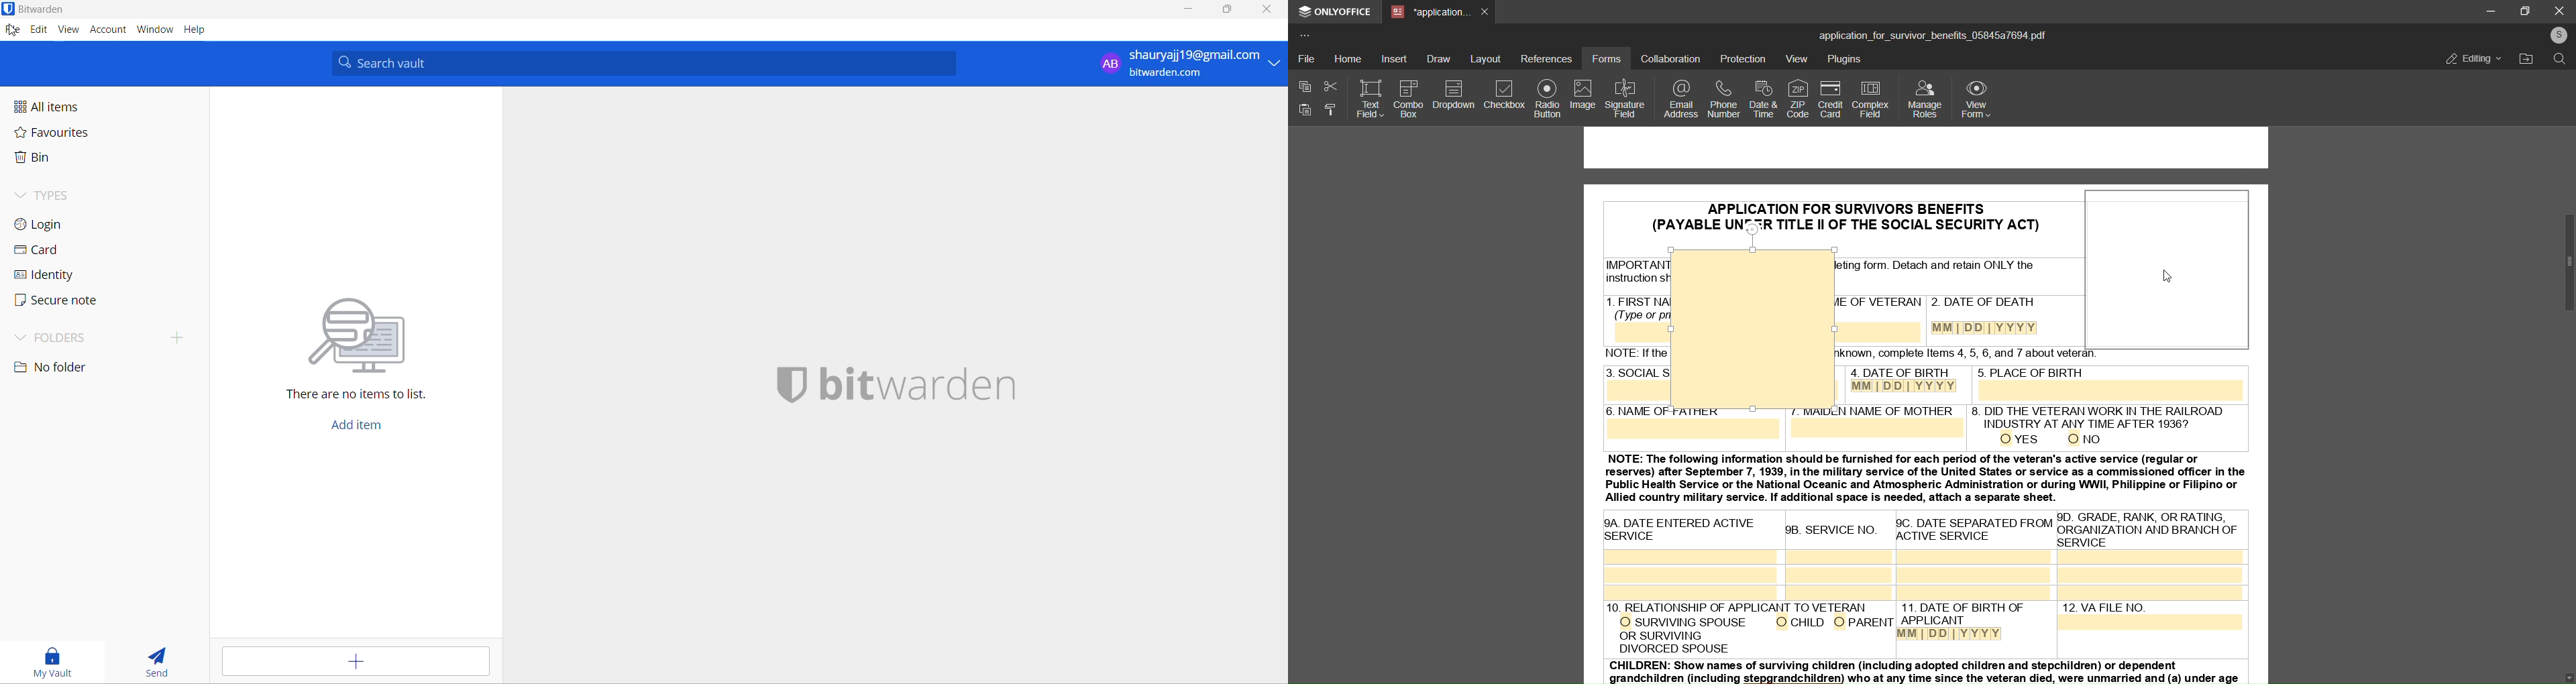 The width and height of the screenshot is (2576, 700). What do you see at coordinates (89, 254) in the screenshot?
I see `card ` at bounding box center [89, 254].